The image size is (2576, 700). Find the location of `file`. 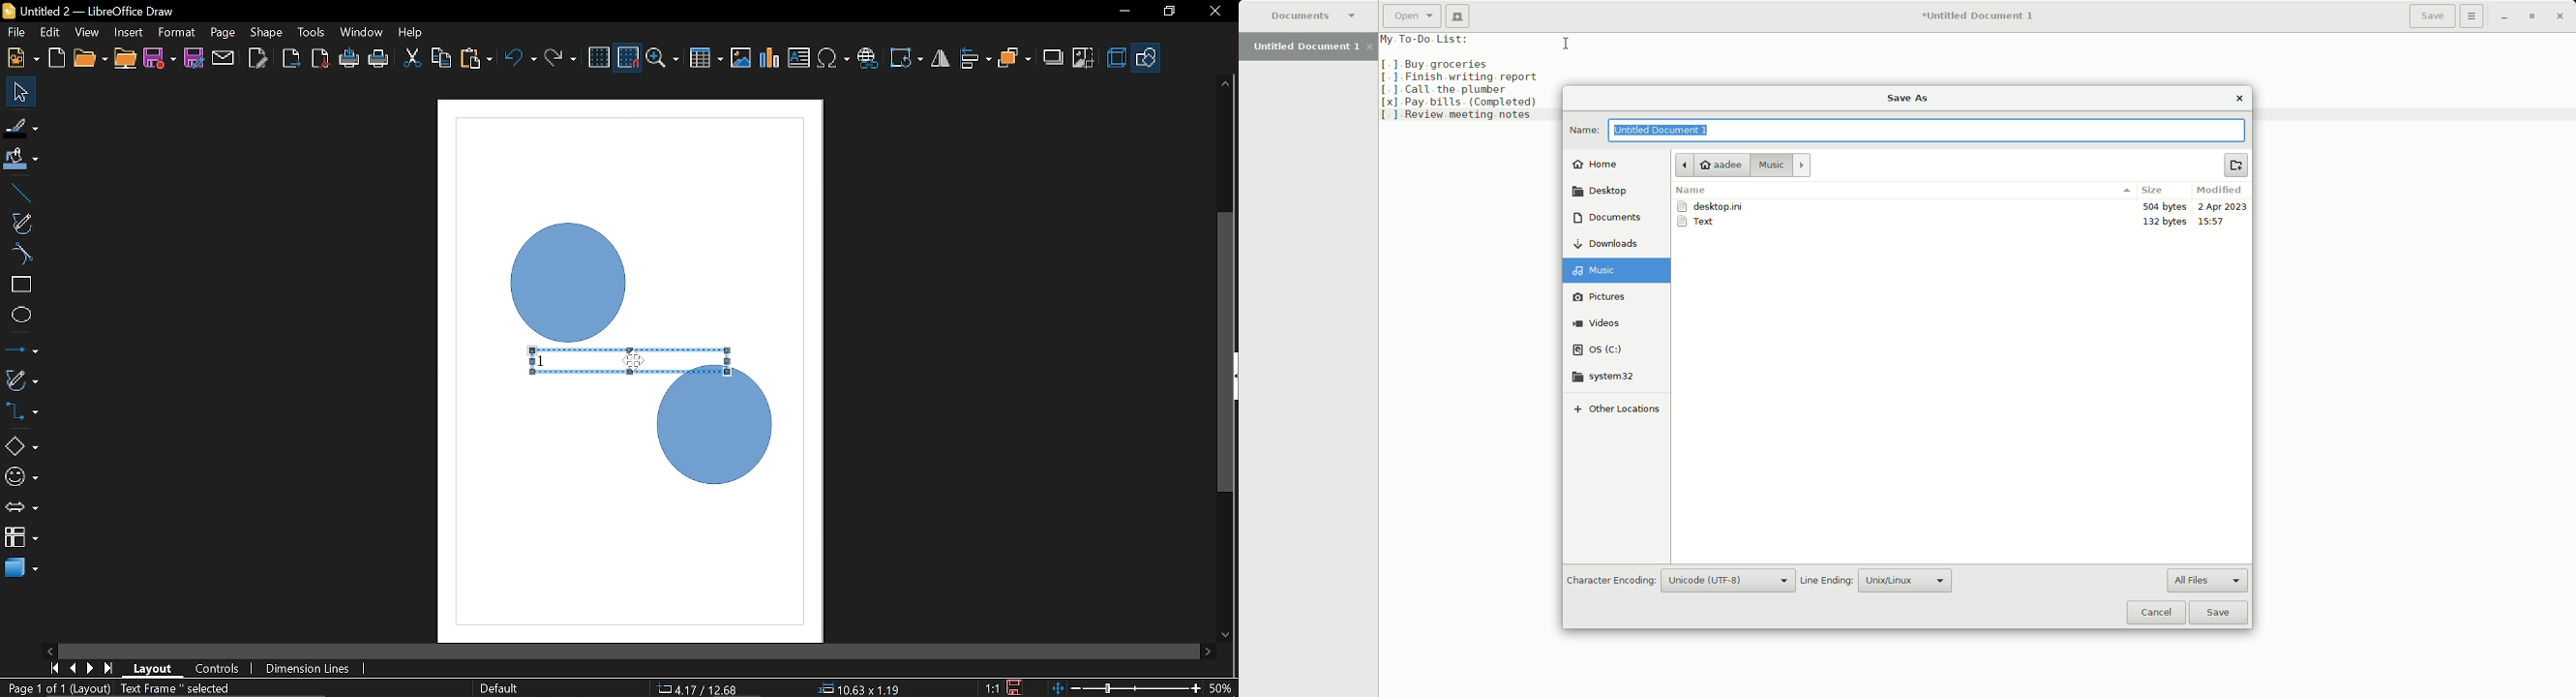

file is located at coordinates (16, 34).